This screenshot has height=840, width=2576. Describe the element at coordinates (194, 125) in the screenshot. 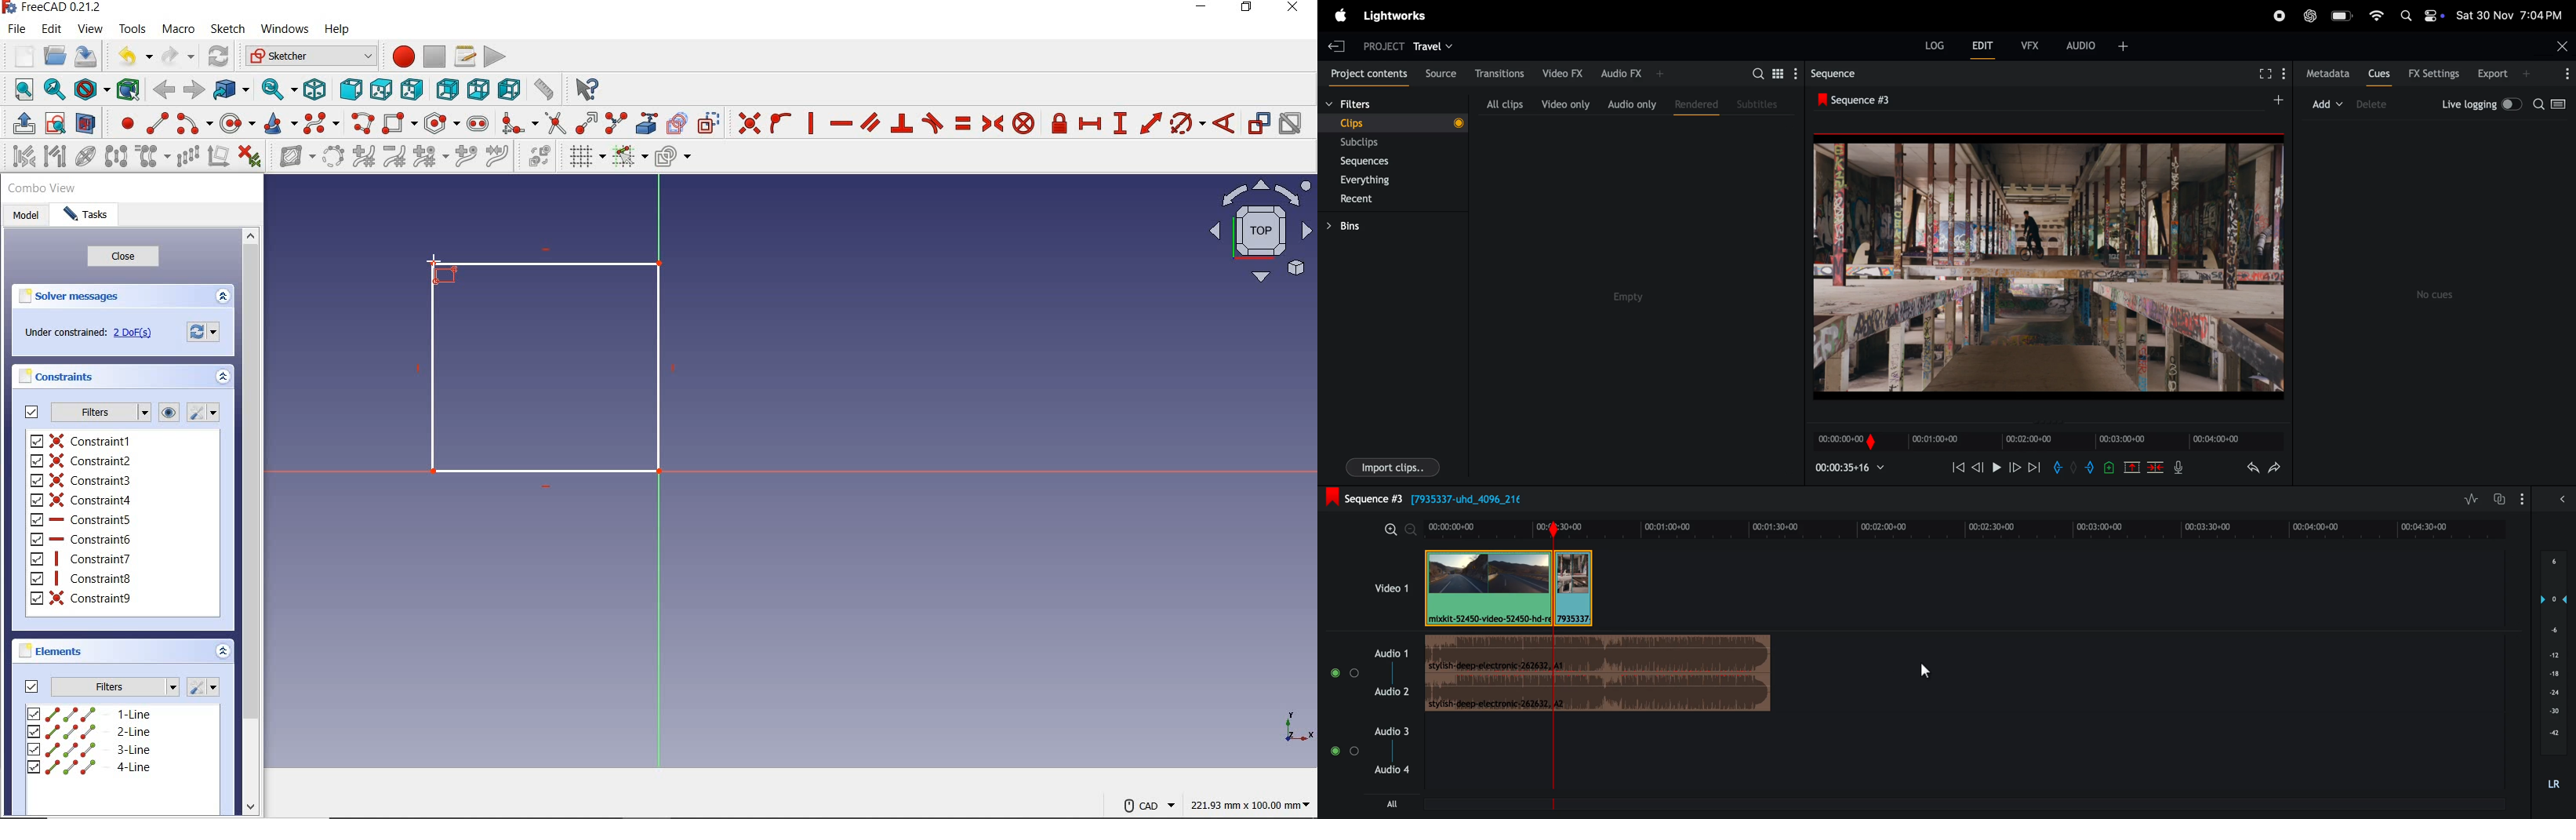

I see `create arc` at that location.